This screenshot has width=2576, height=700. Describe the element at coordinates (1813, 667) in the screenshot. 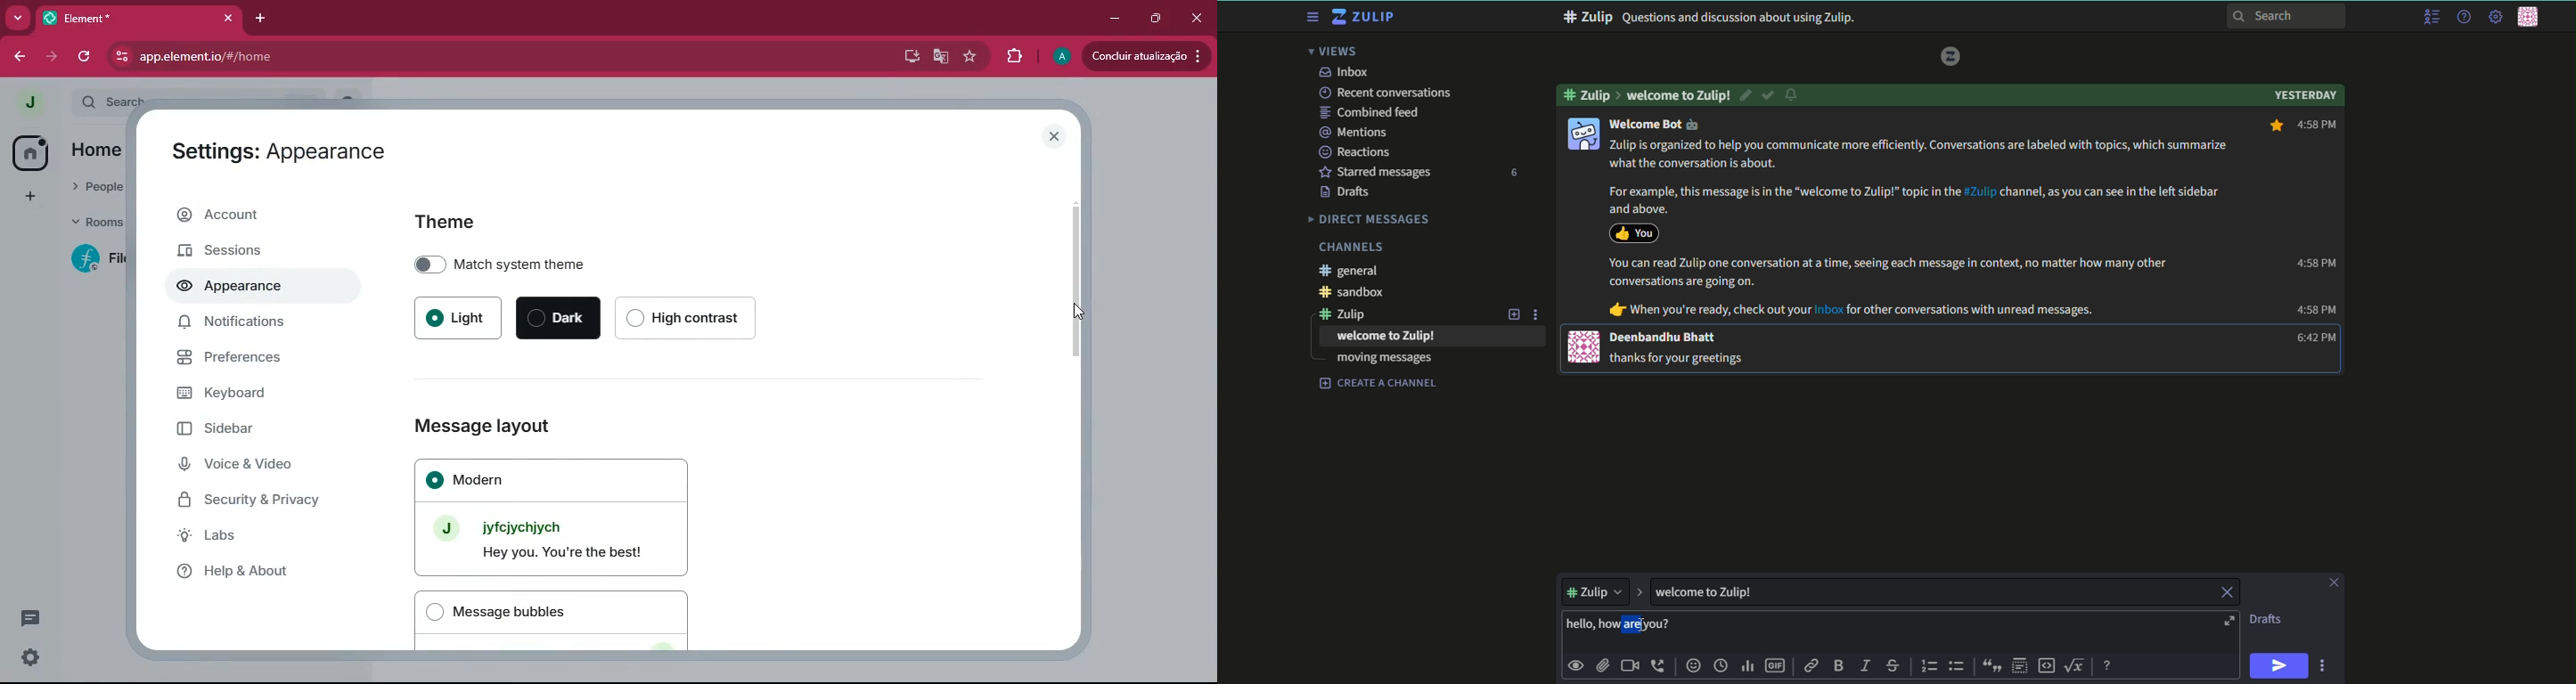

I see `link` at that location.